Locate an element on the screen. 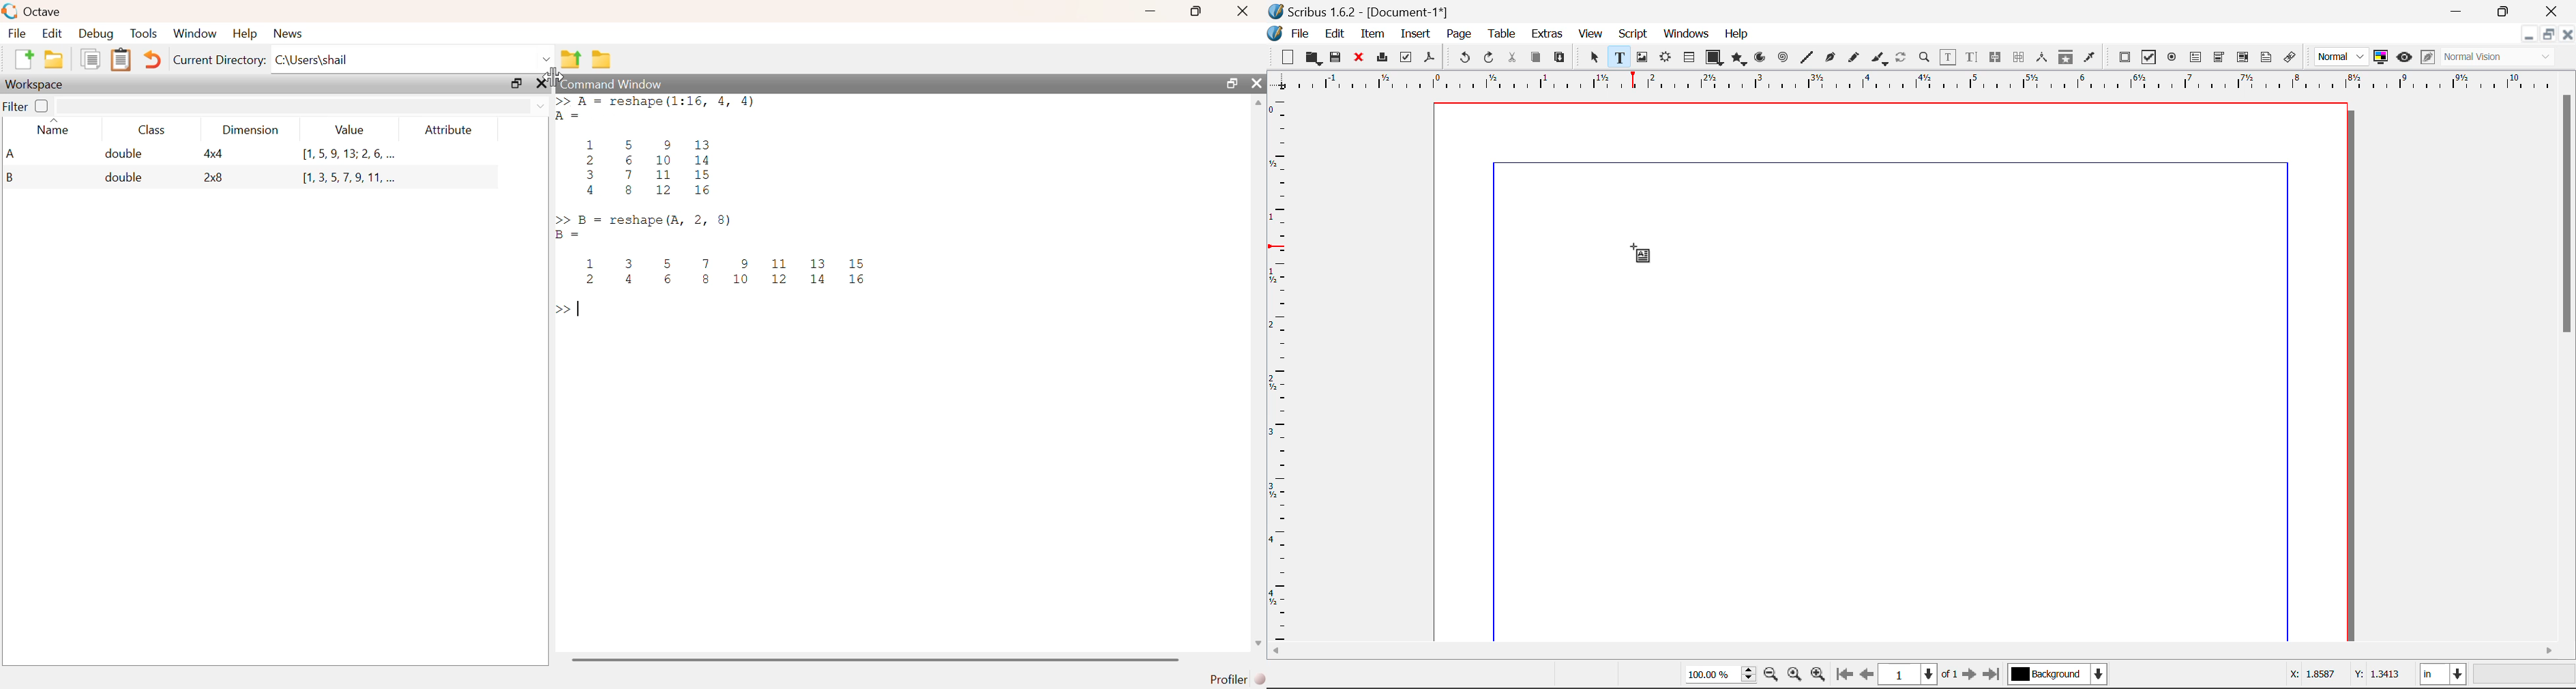 The width and height of the screenshot is (2576, 700). Windows is located at coordinates (1685, 35).